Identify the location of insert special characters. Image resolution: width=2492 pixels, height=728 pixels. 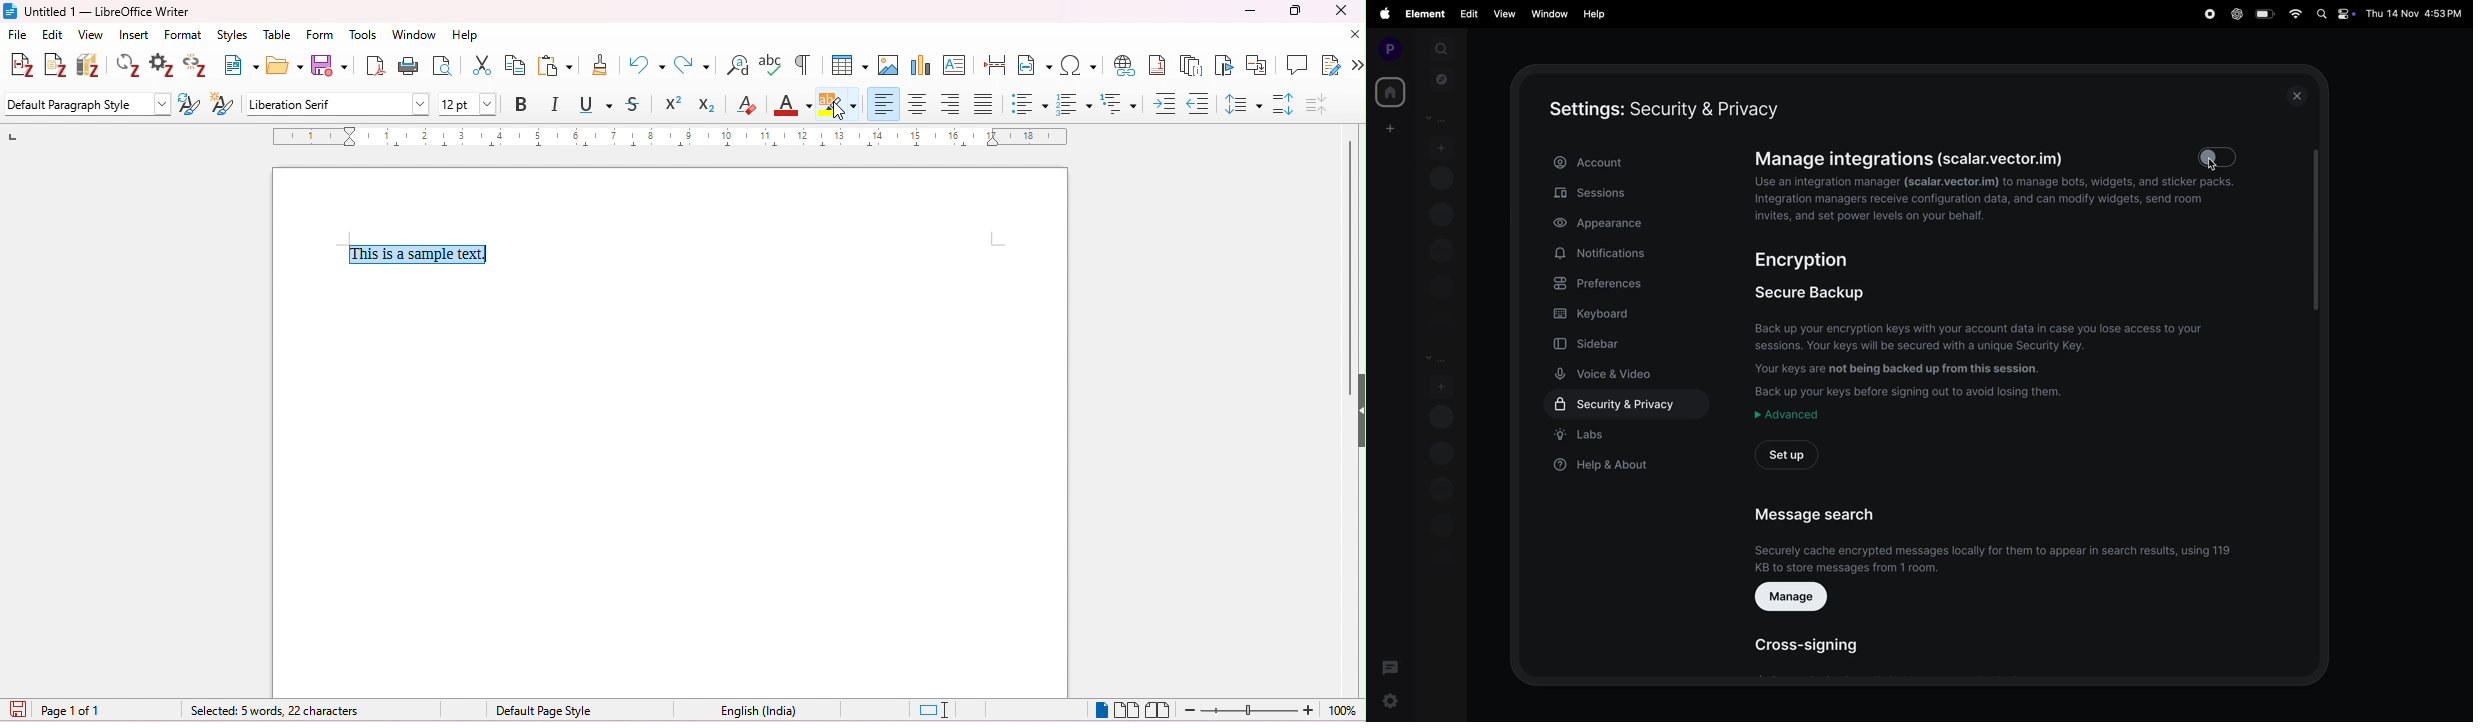
(1079, 64).